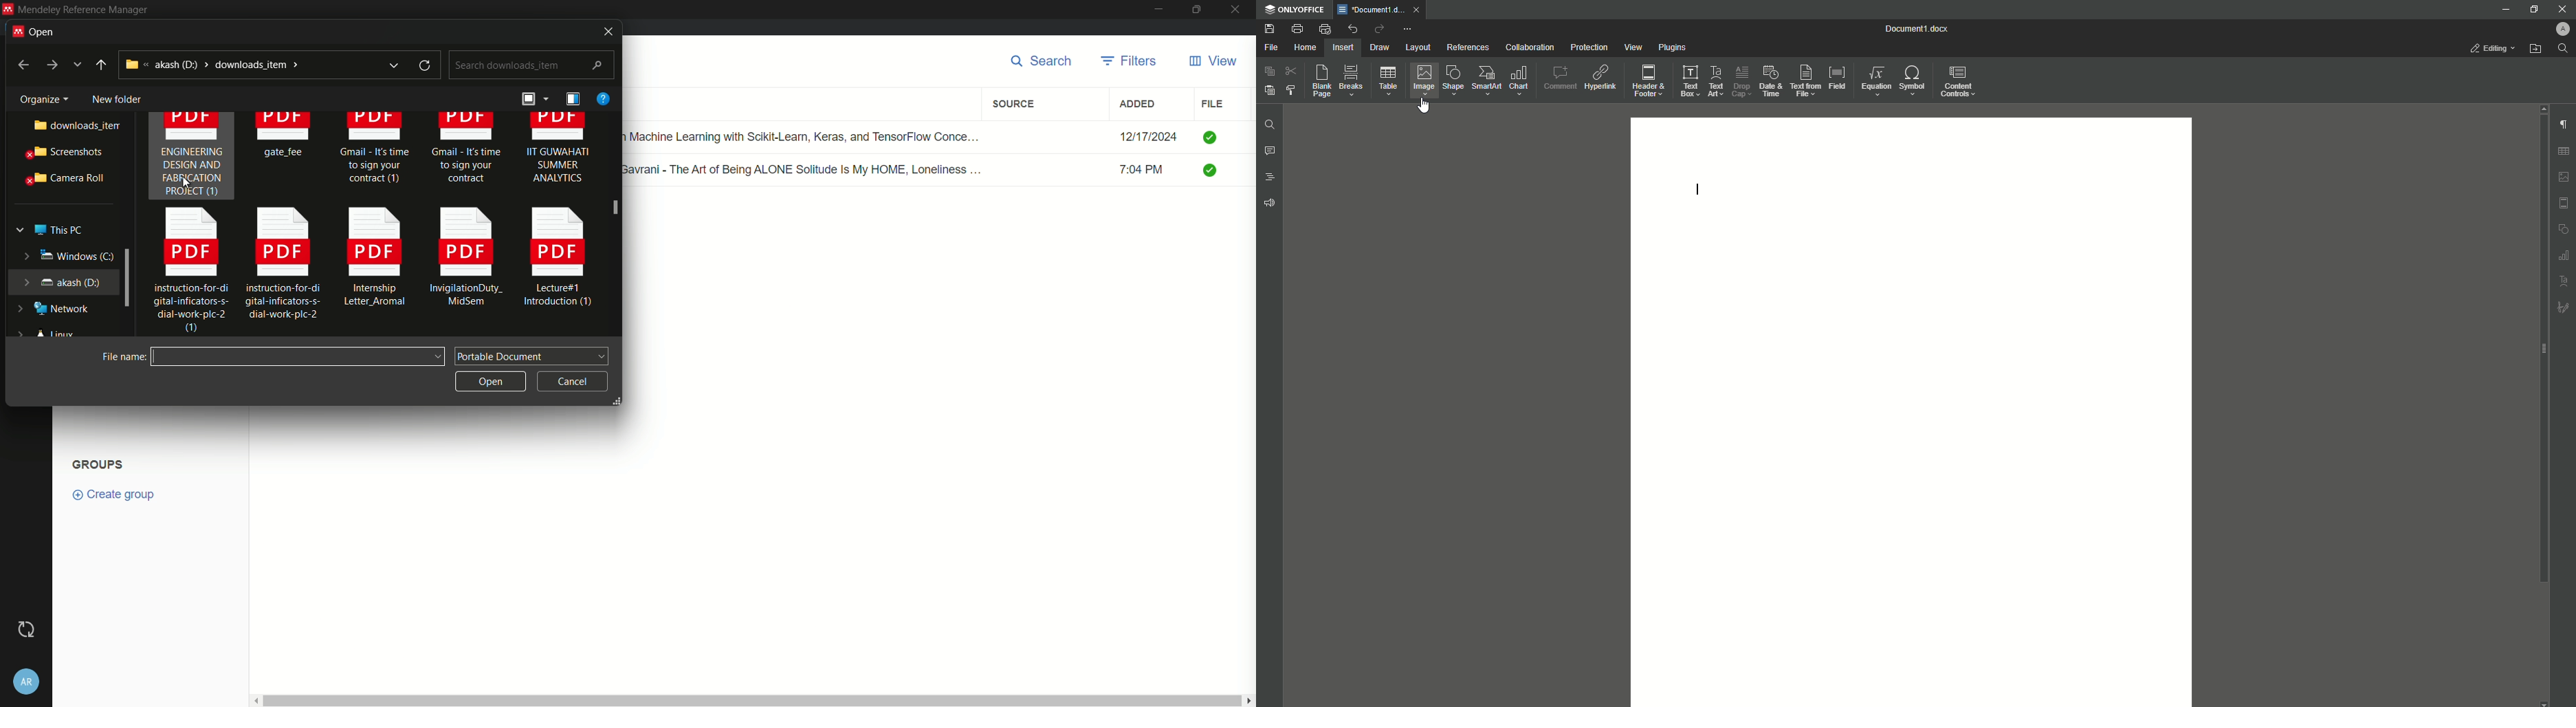 The image size is (2576, 728). What do you see at coordinates (1838, 81) in the screenshot?
I see `Field` at bounding box center [1838, 81].